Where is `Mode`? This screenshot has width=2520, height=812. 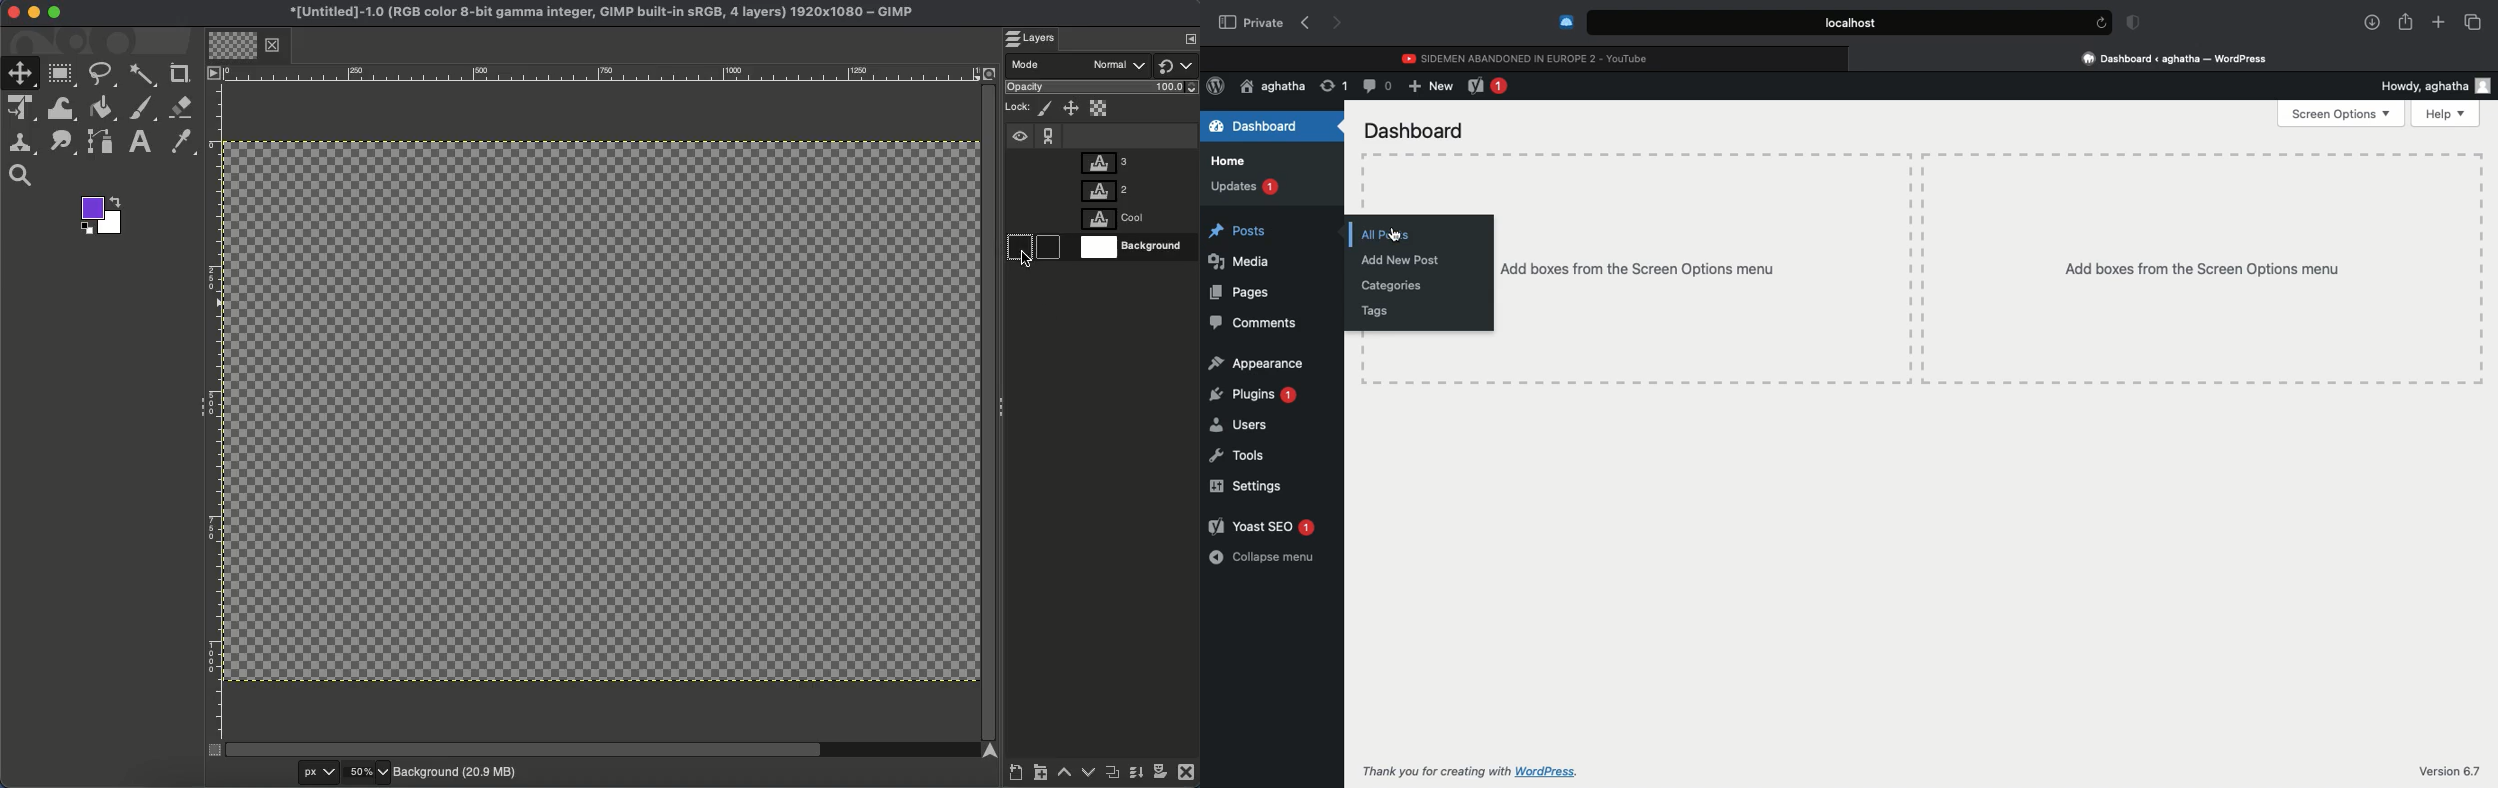
Mode is located at coordinates (1080, 66).